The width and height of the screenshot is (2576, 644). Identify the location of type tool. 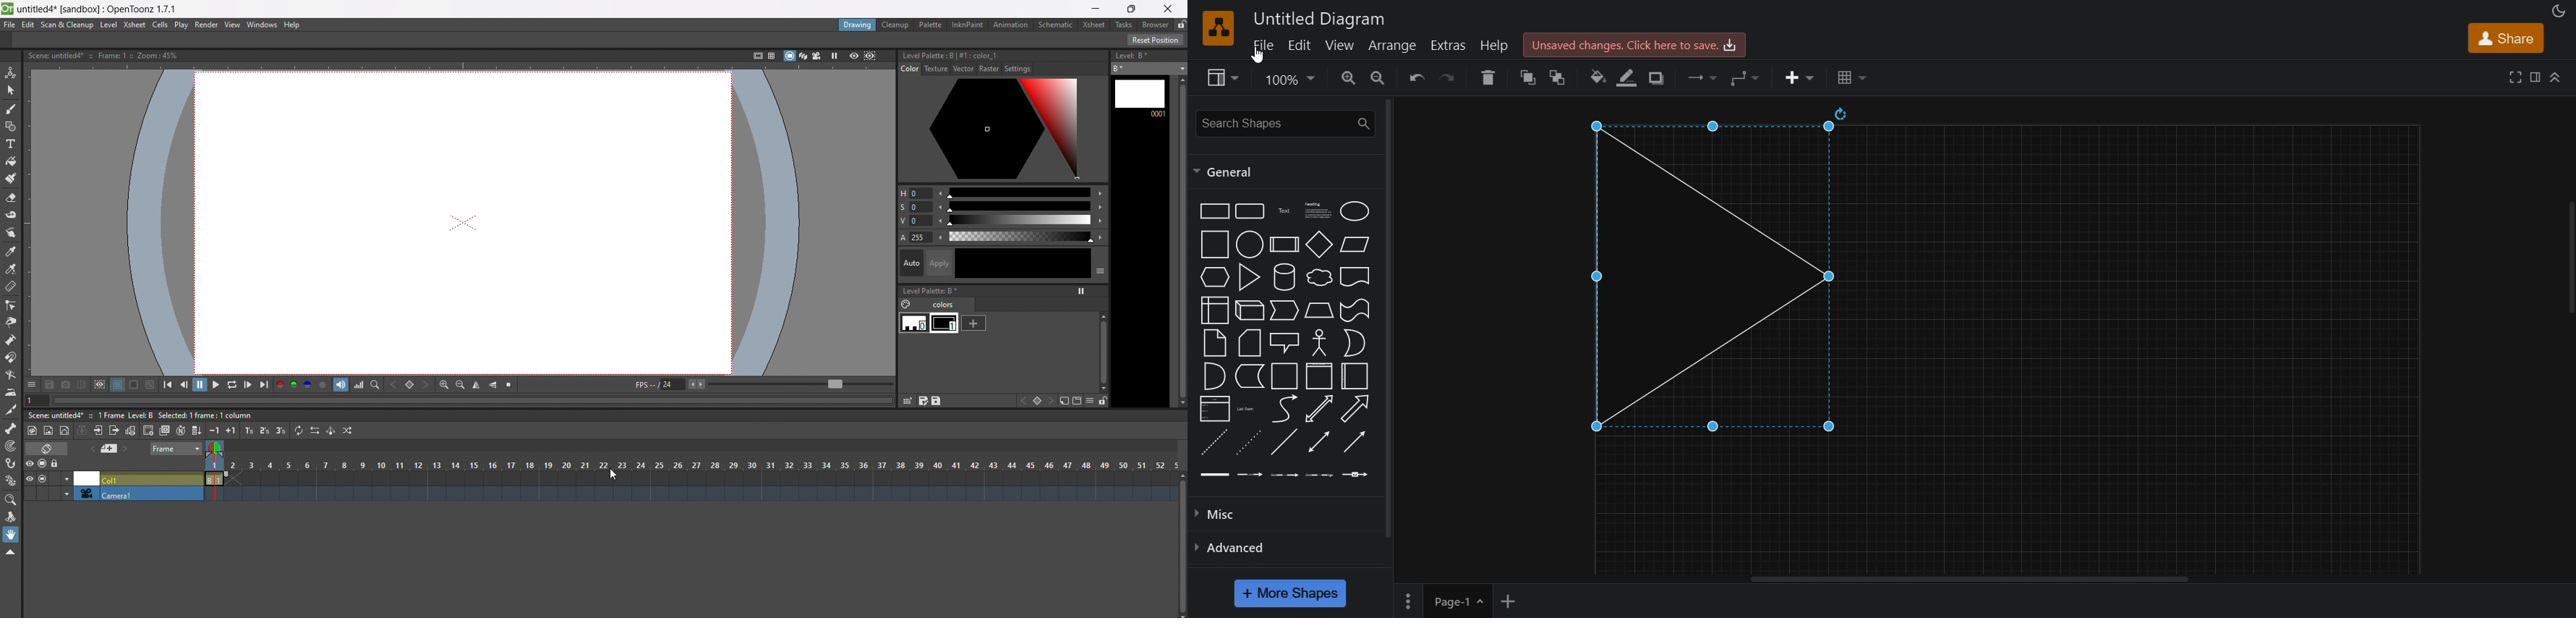
(10, 144).